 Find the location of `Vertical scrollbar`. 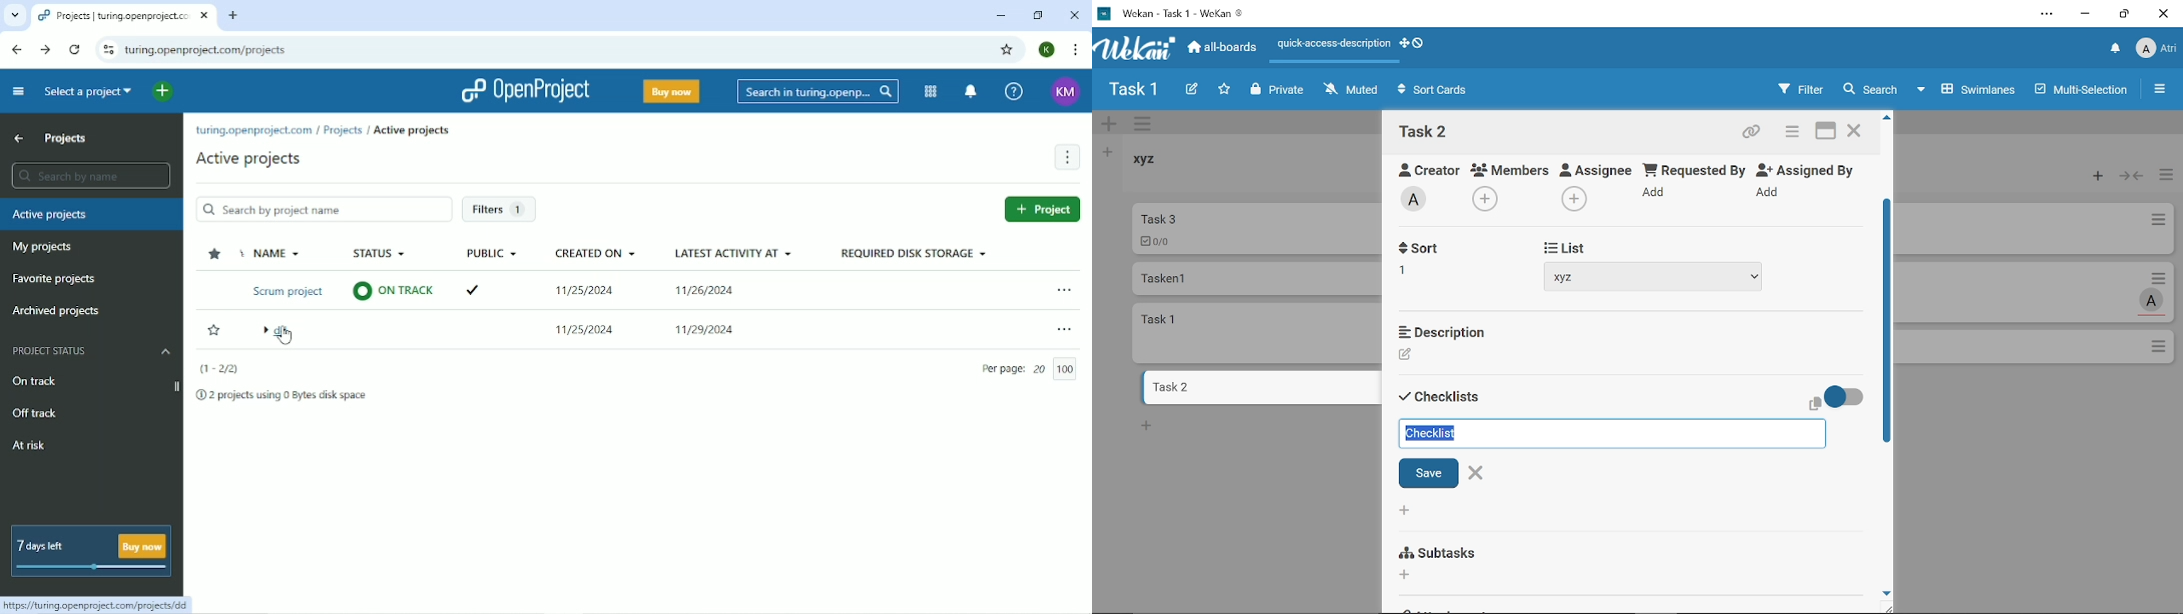

Vertical scrollbar is located at coordinates (1889, 319).